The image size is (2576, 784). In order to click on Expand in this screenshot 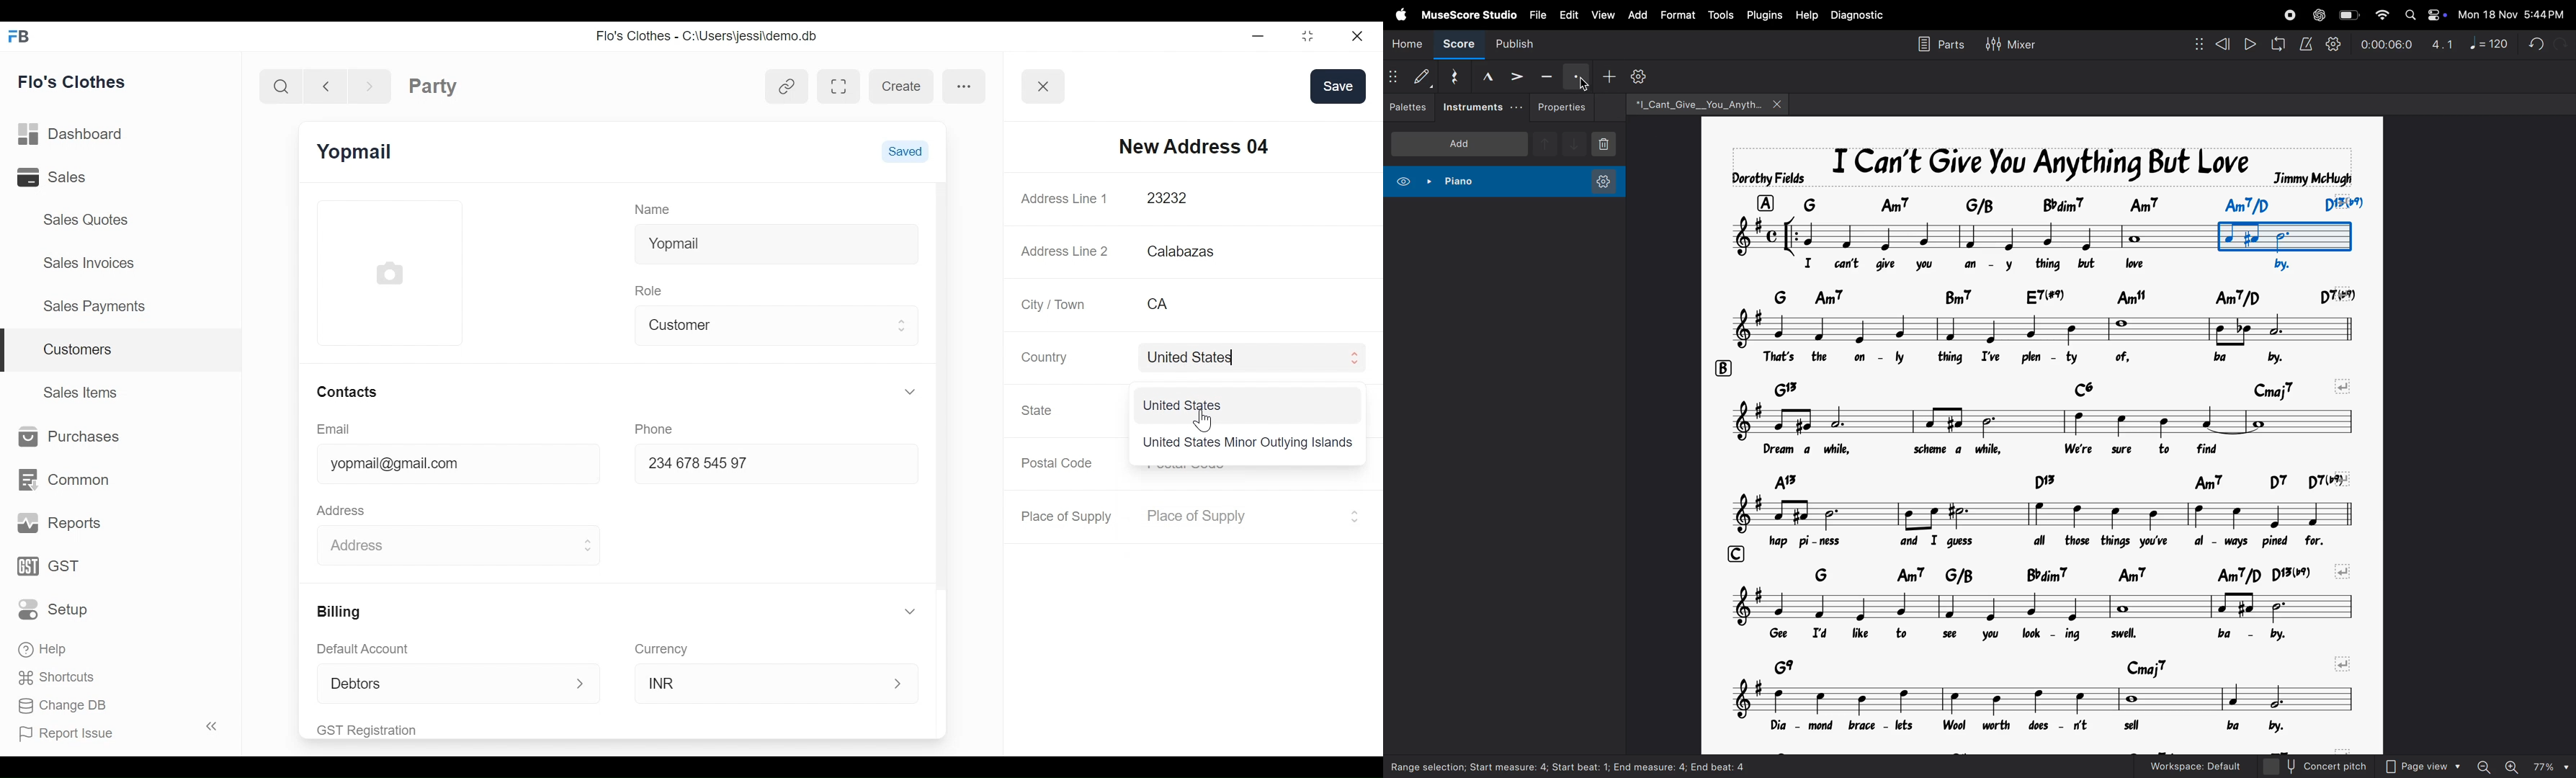, I will do `click(910, 391)`.